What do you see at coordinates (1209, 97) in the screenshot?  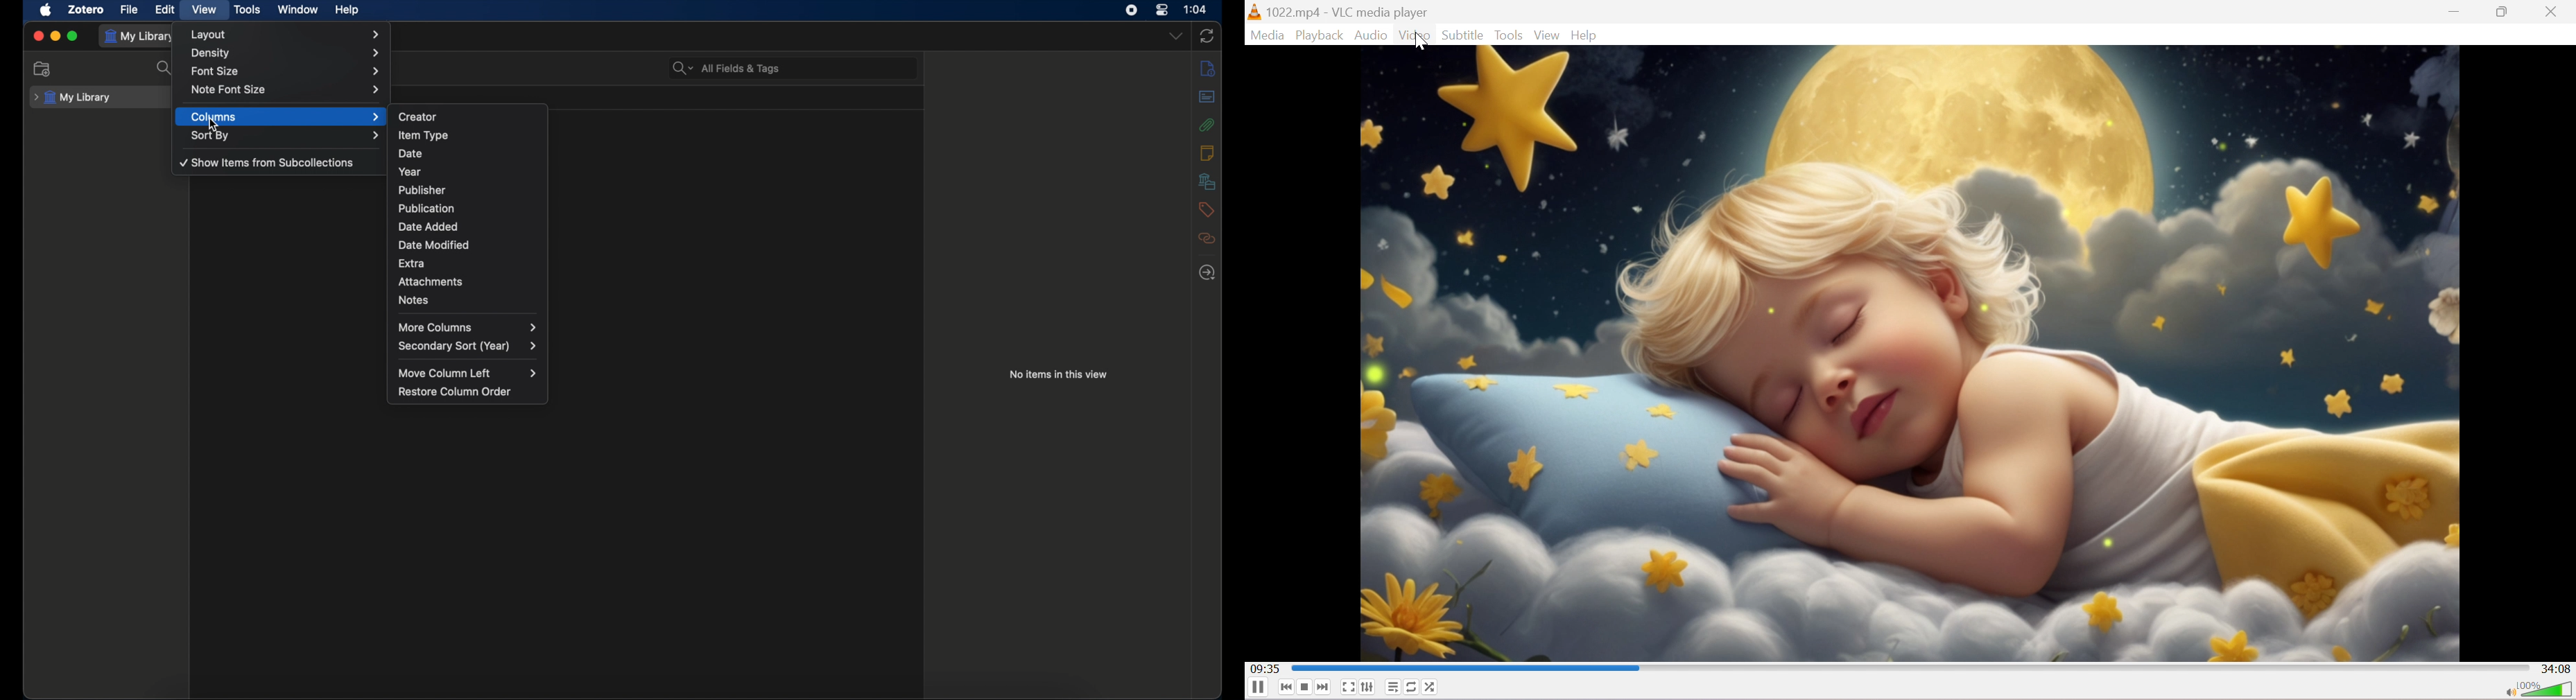 I see `abstract` at bounding box center [1209, 97].